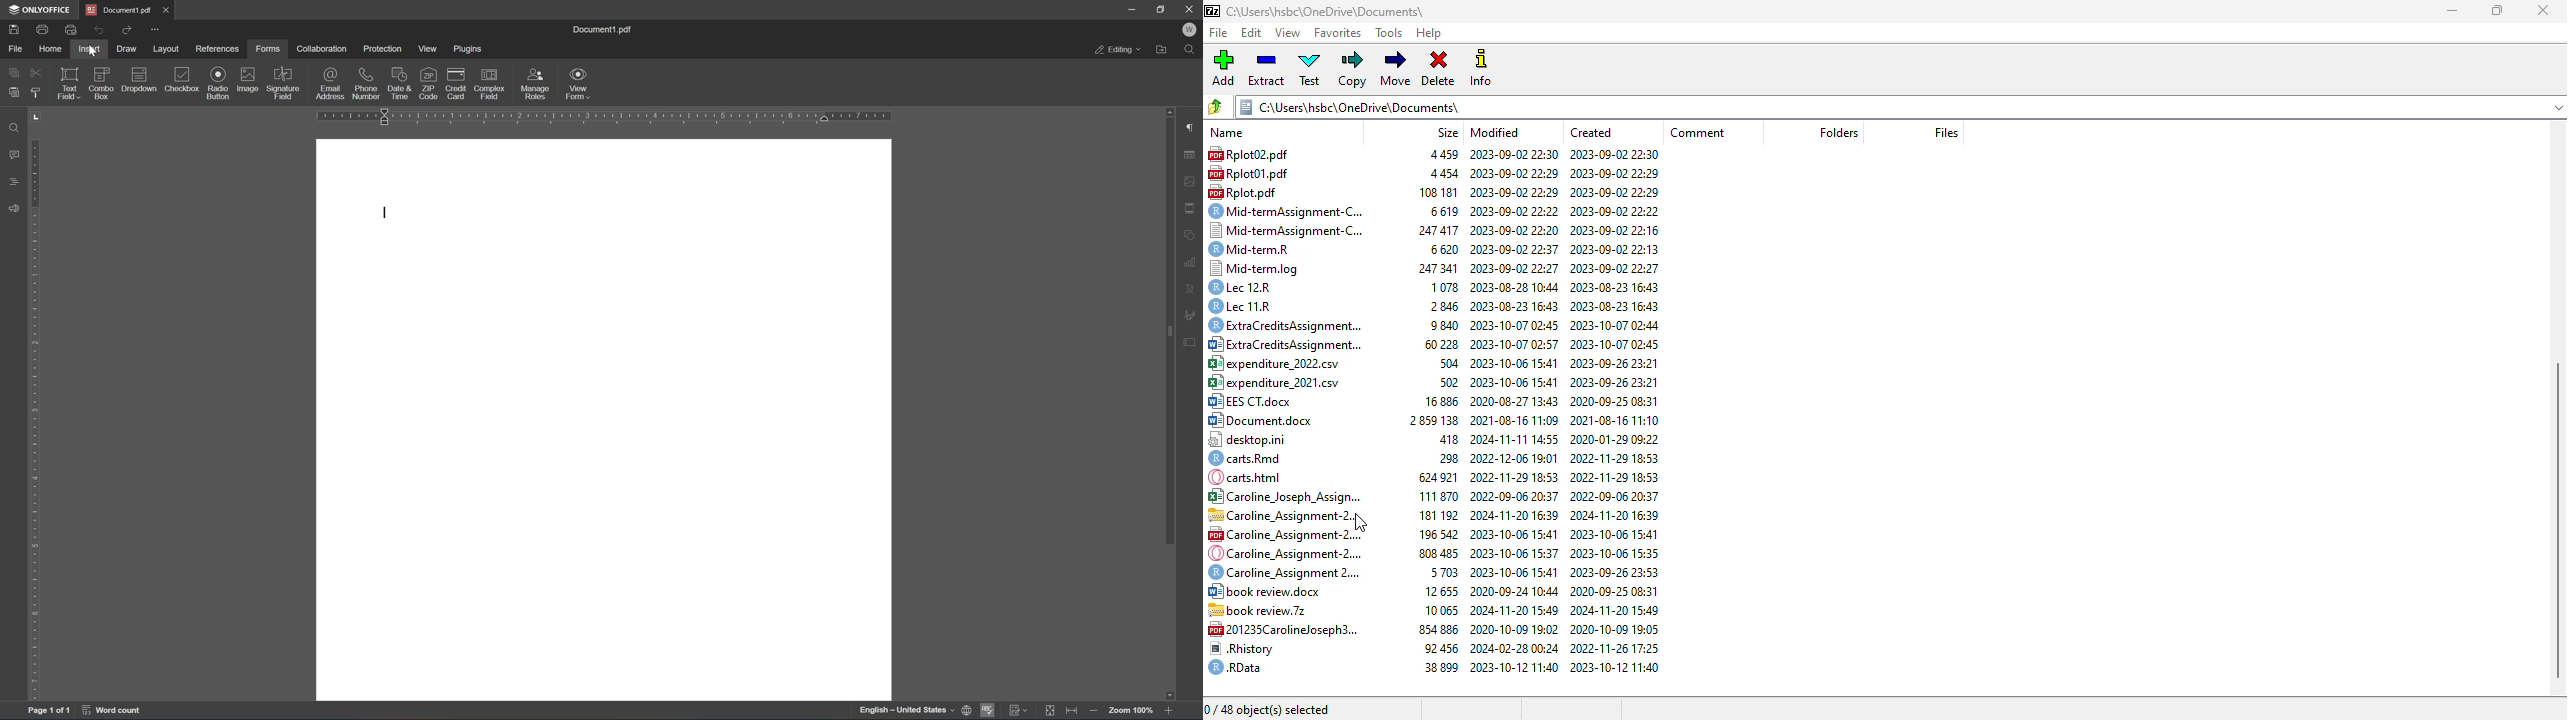 The image size is (2576, 728). Describe the element at coordinates (1513, 192) in the screenshot. I see `2023-09-02 22:29` at that location.